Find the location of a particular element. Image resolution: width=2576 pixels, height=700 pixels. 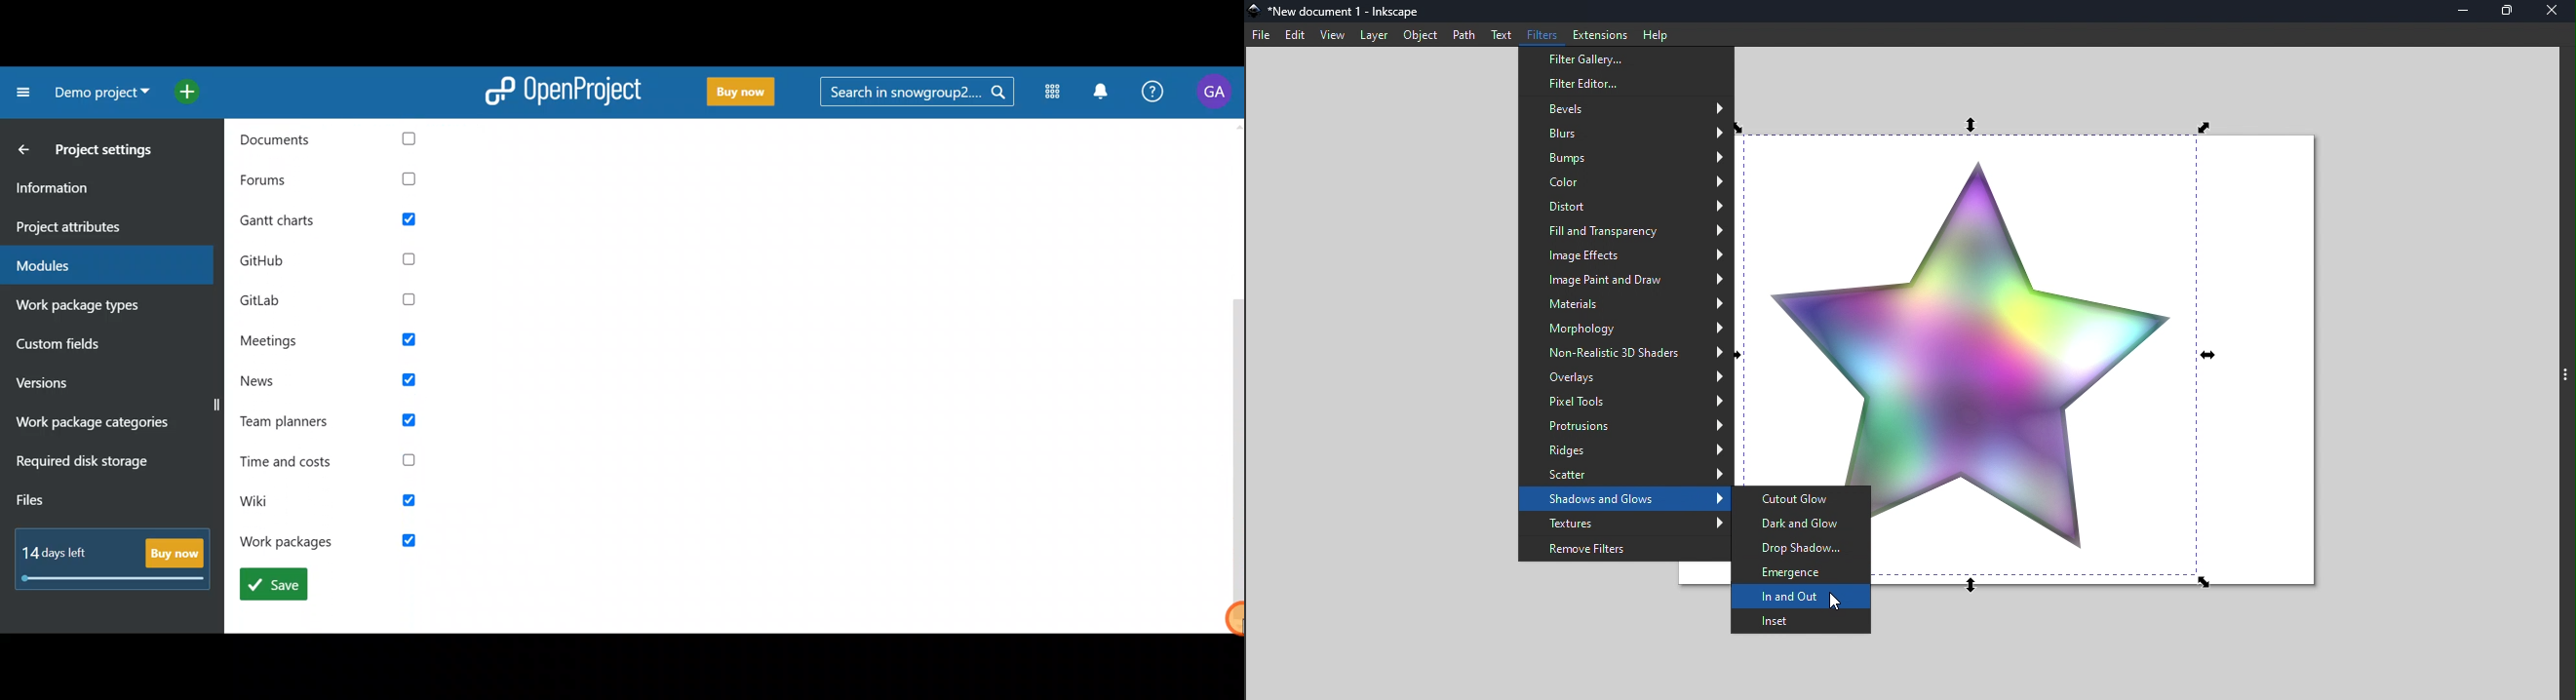

News is located at coordinates (331, 383).